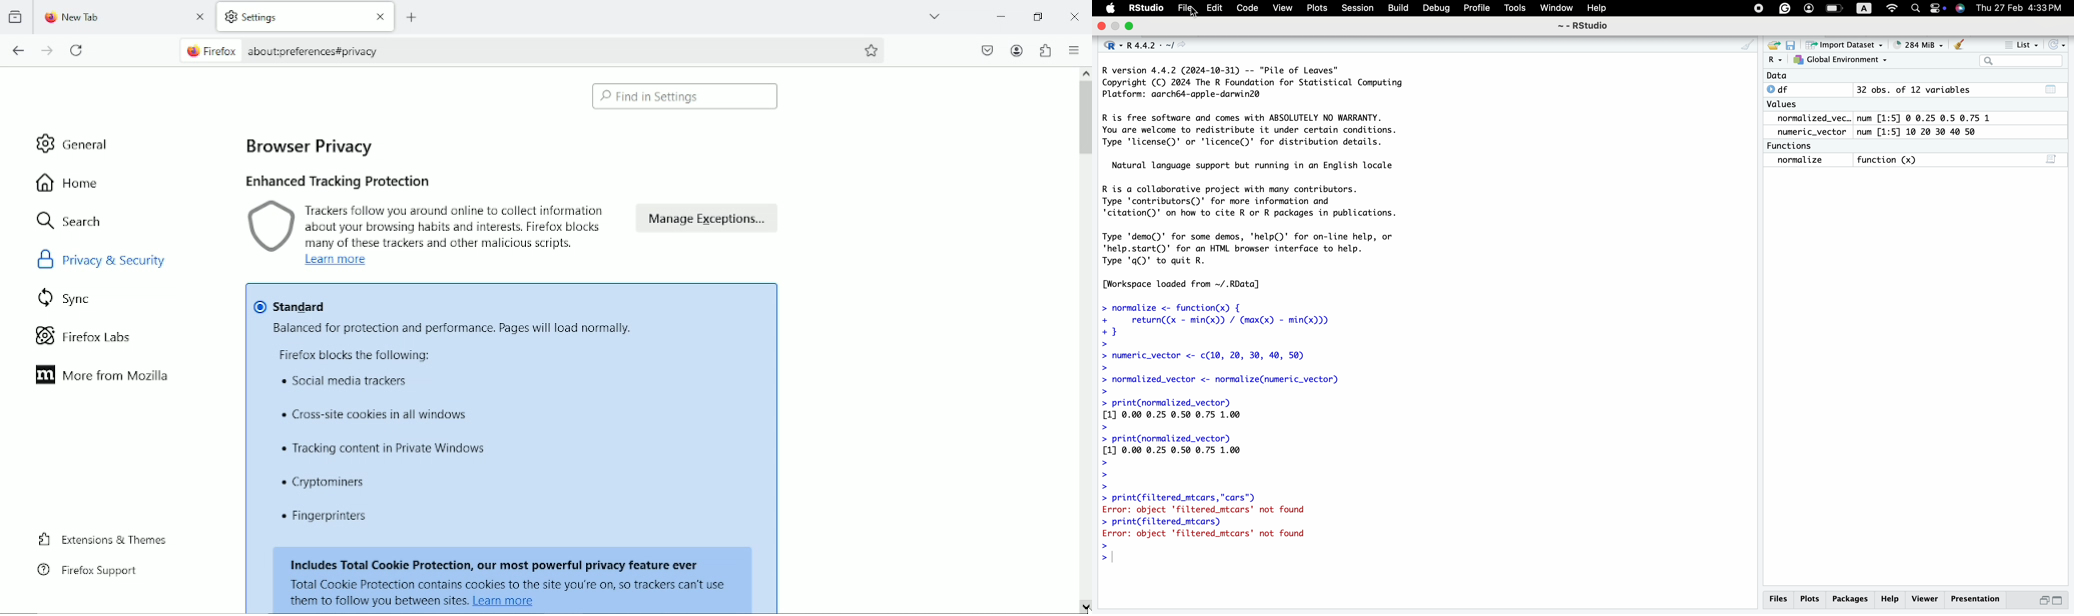 Image resolution: width=2100 pixels, height=616 pixels. I want to click on help, so click(1892, 598).